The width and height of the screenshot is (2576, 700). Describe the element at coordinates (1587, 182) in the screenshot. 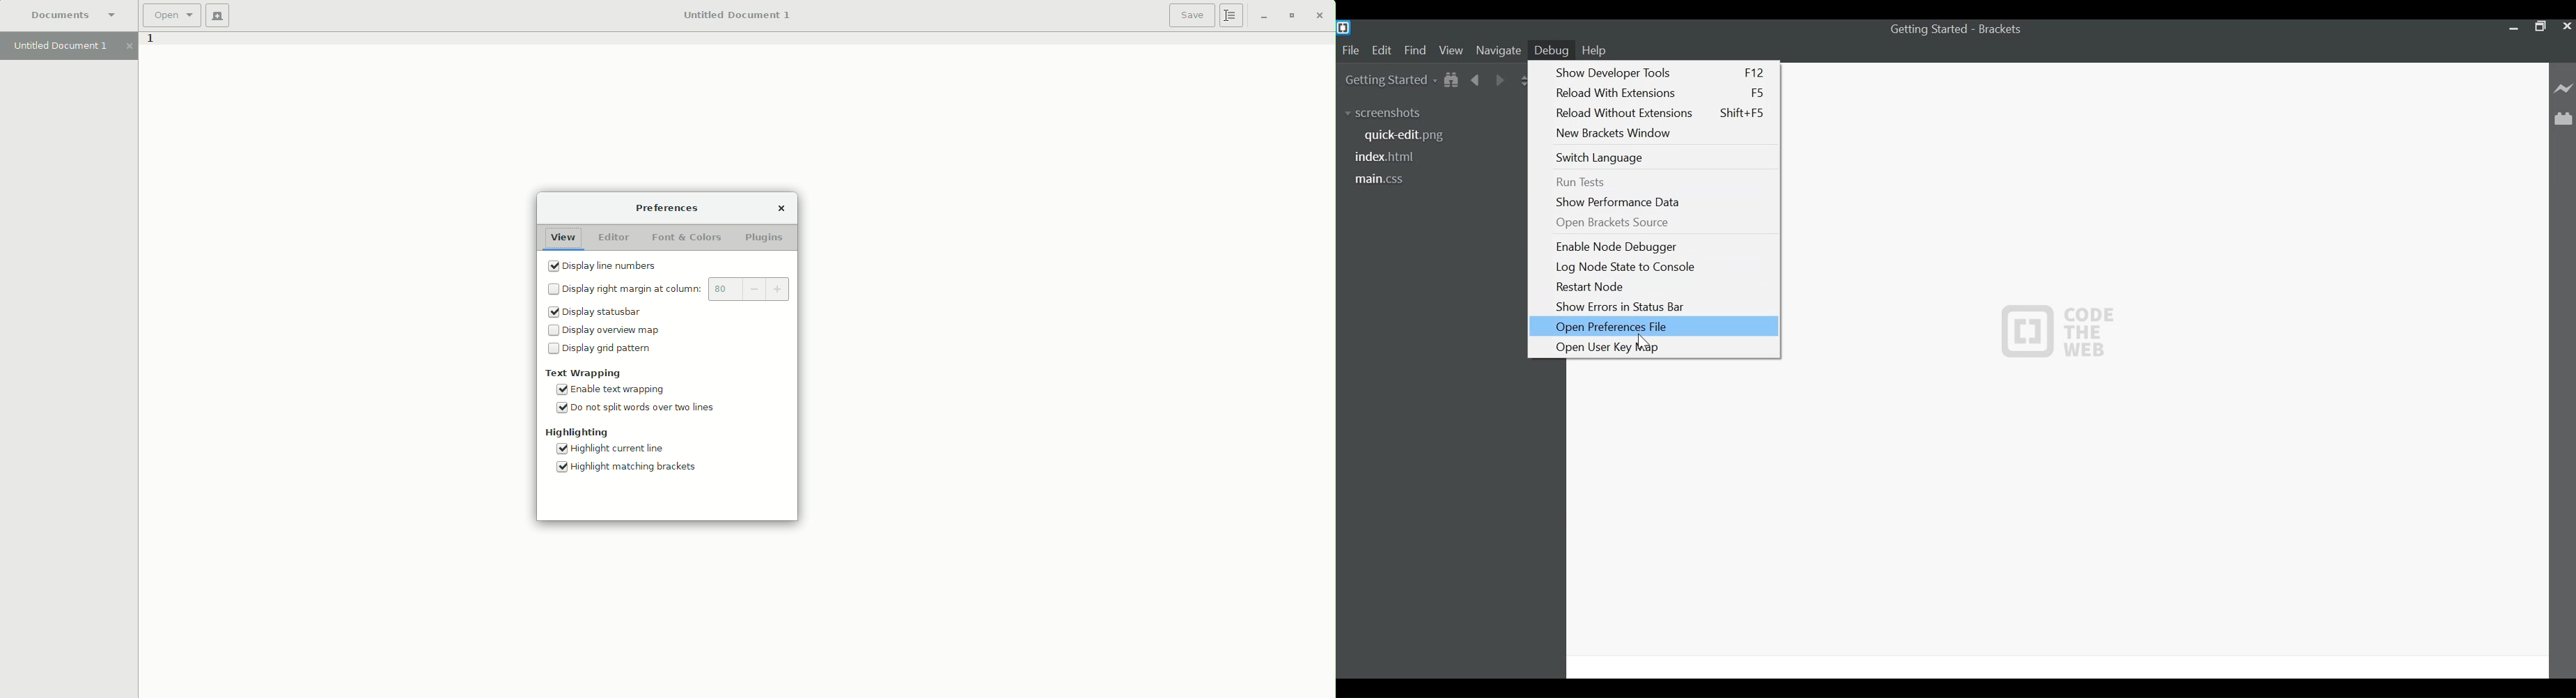

I see `Run Tests` at that location.